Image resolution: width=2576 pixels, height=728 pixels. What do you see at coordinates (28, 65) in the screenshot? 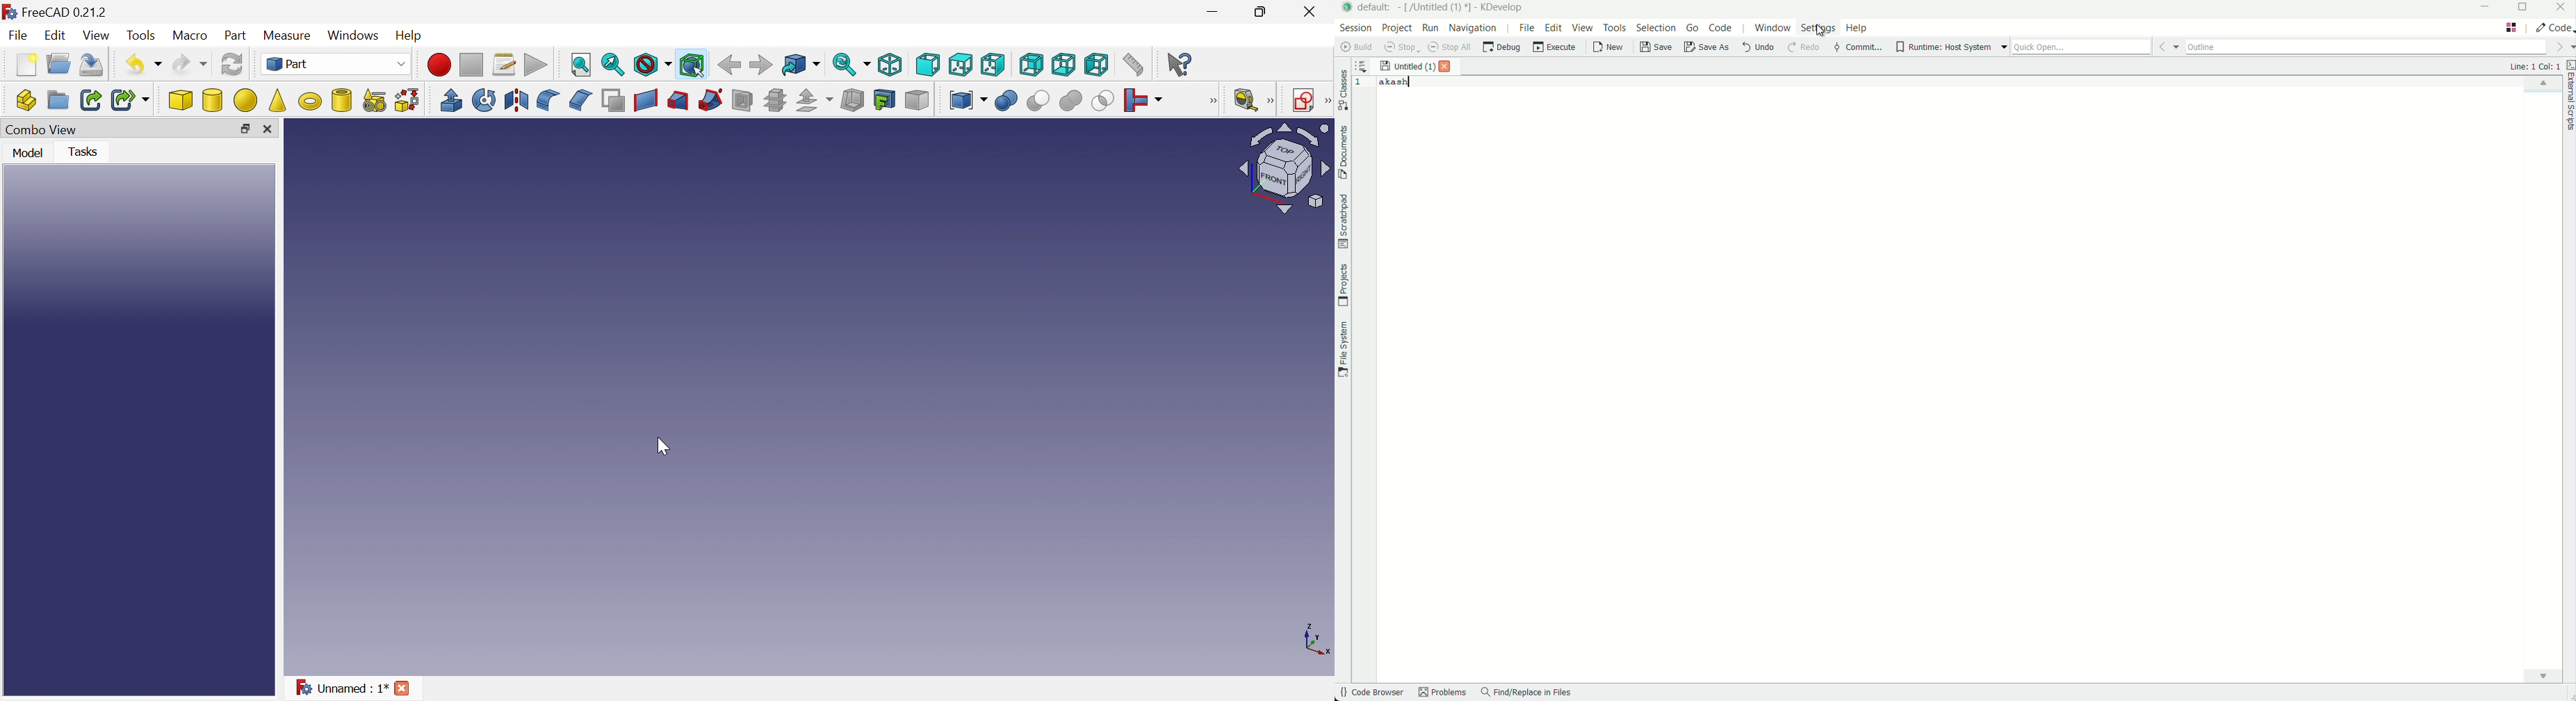
I see `New` at bounding box center [28, 65].